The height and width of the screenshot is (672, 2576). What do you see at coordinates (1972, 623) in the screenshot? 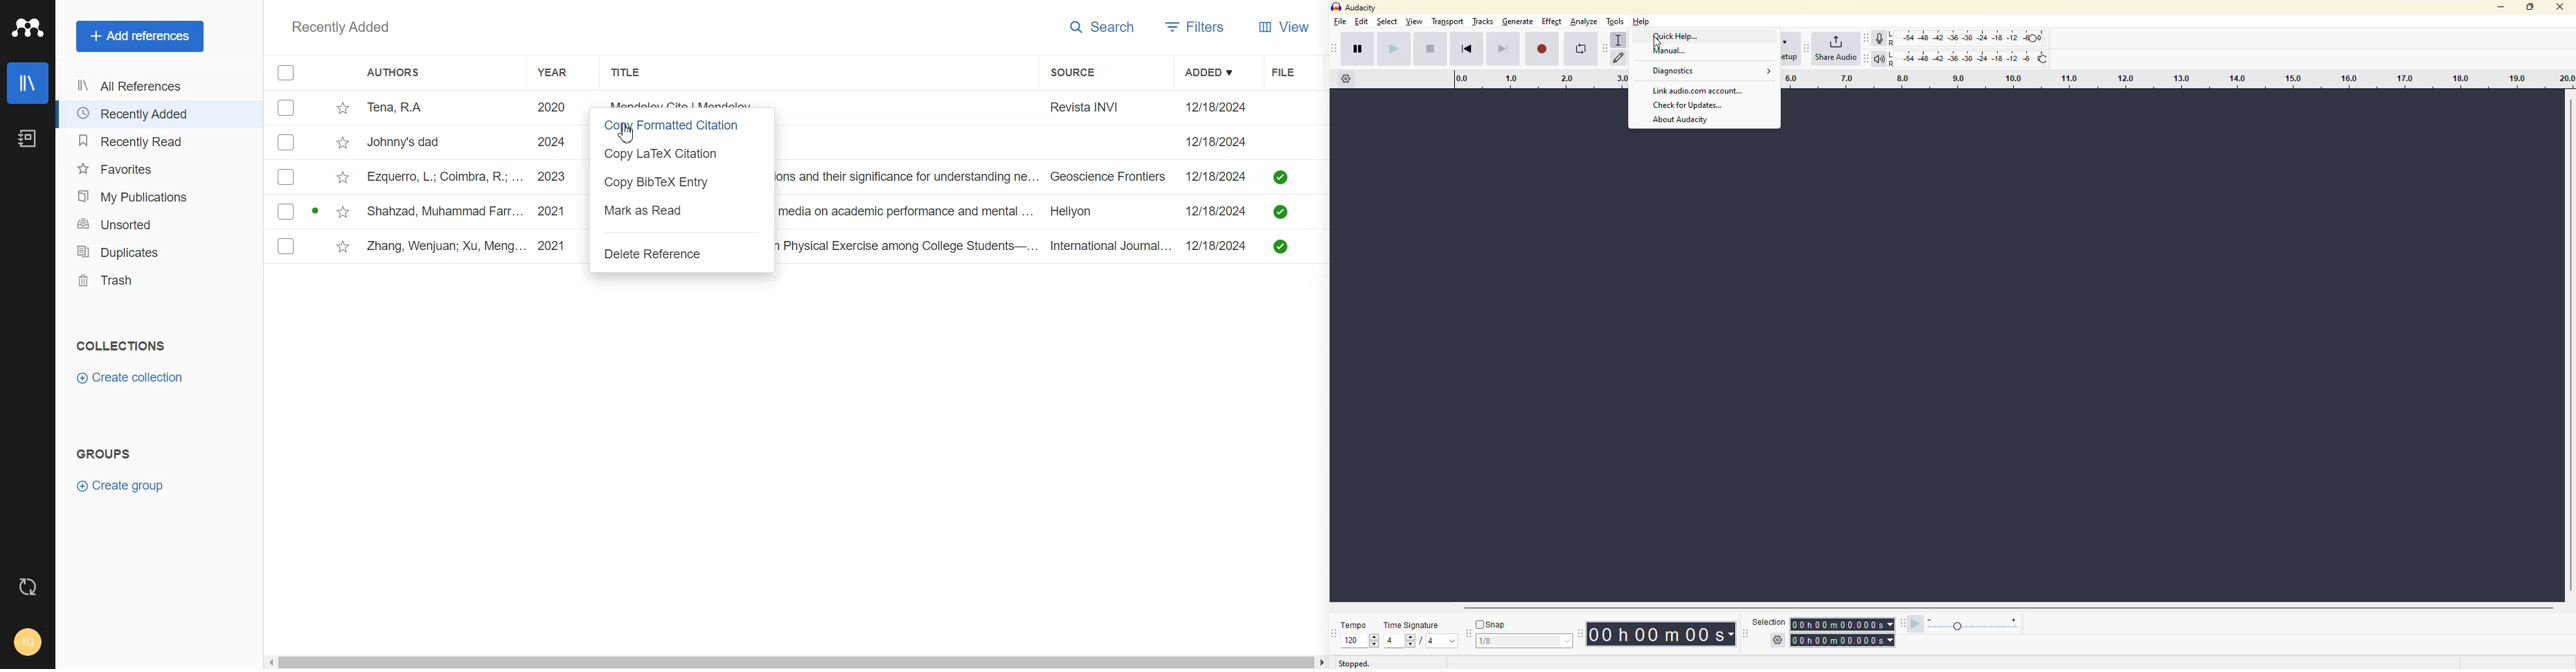
I see `playback speed` at bounding box center [1972, 623].